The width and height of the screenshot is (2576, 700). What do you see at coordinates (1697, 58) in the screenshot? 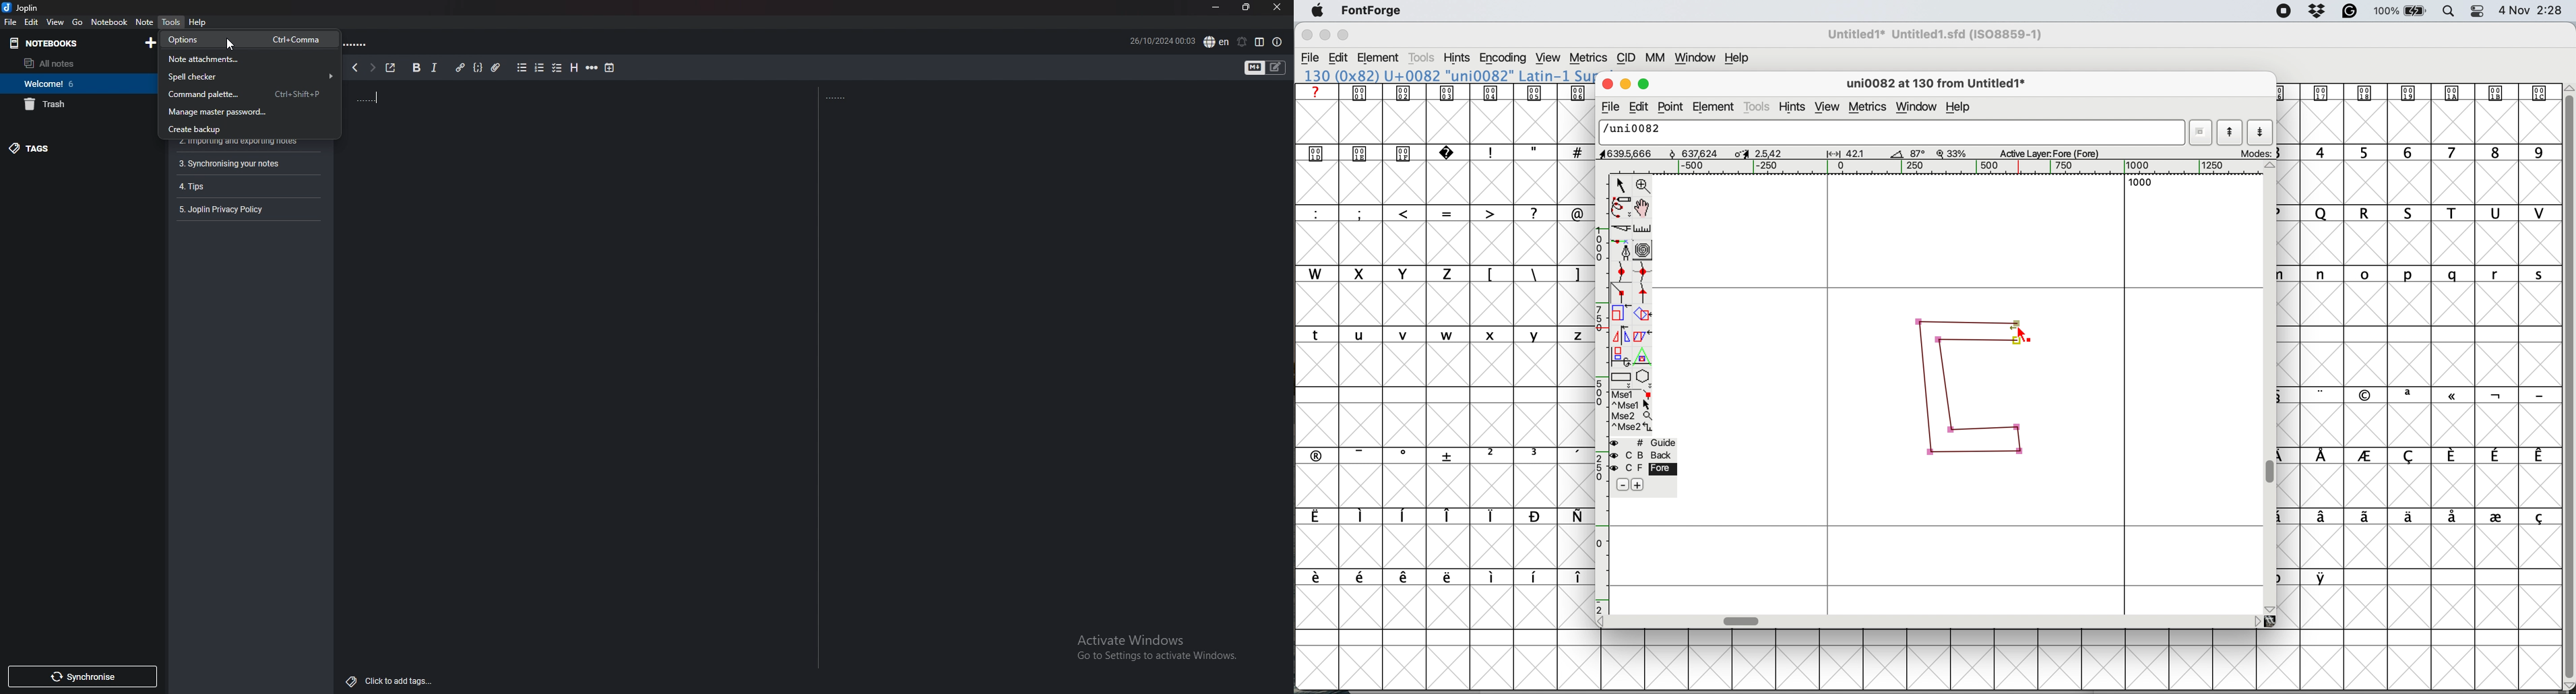
I see `window` at bounding box center [1697, 58].